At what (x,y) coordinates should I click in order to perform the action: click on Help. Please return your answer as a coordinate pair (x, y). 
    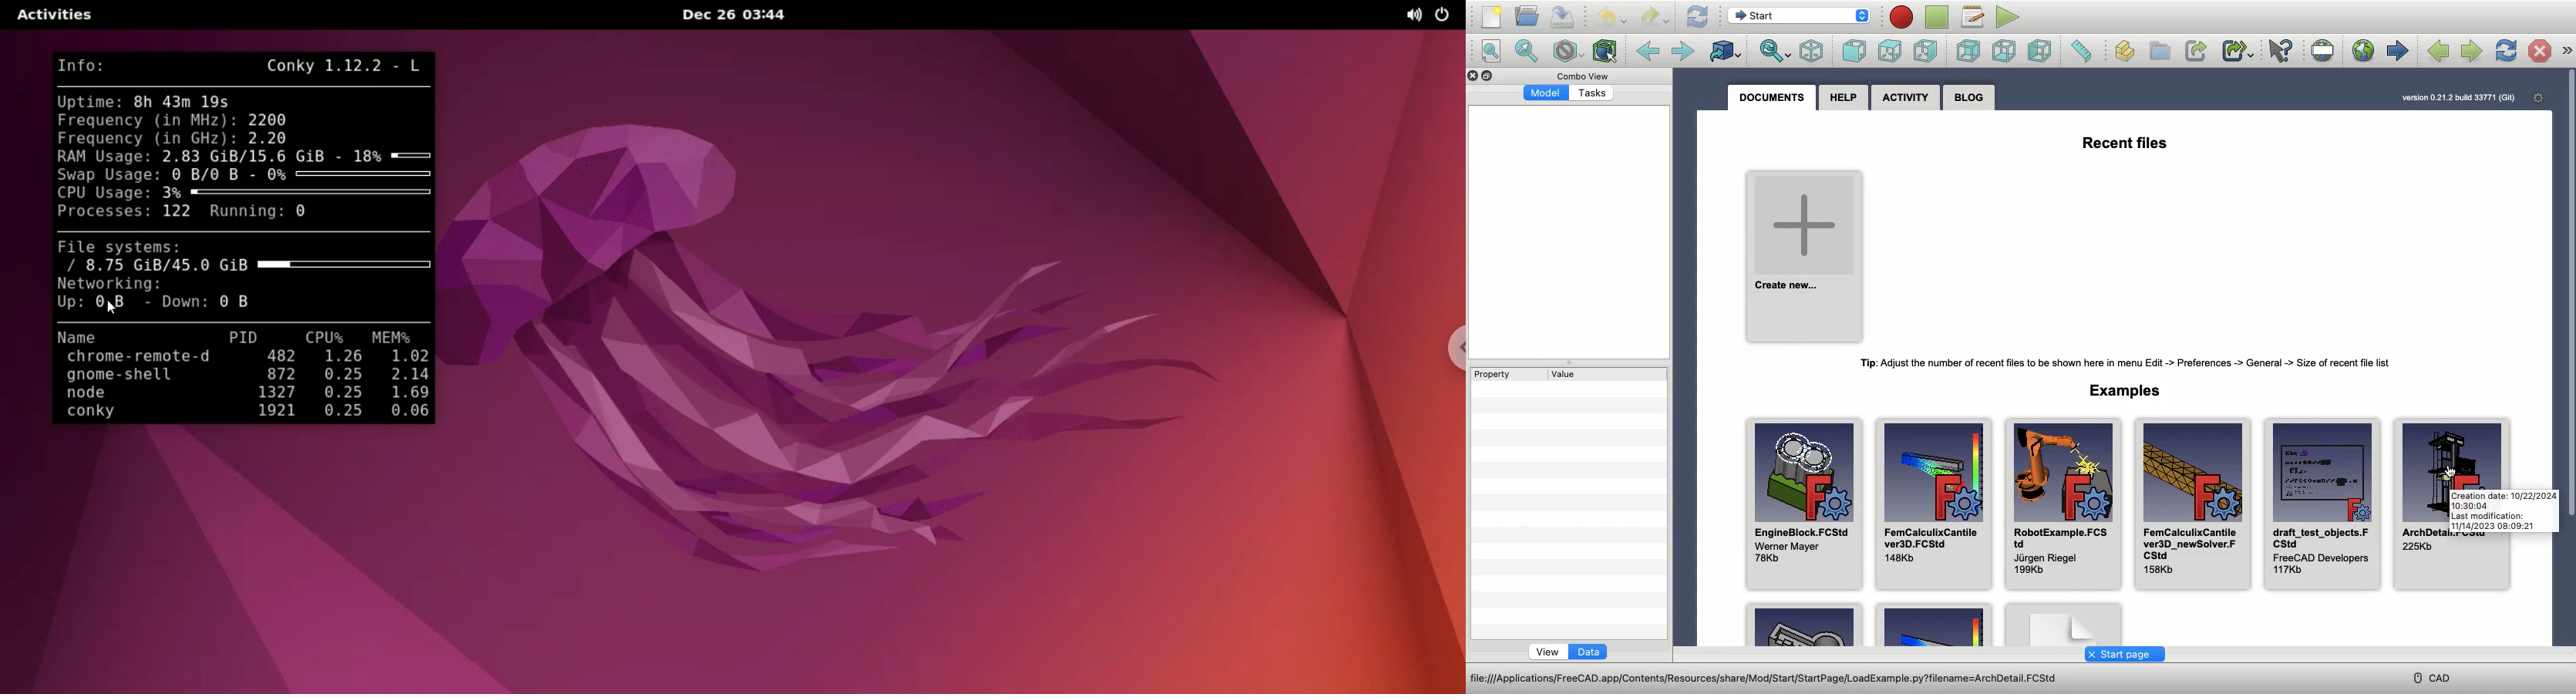
    Looking at the image, I should click on (1840, 96).